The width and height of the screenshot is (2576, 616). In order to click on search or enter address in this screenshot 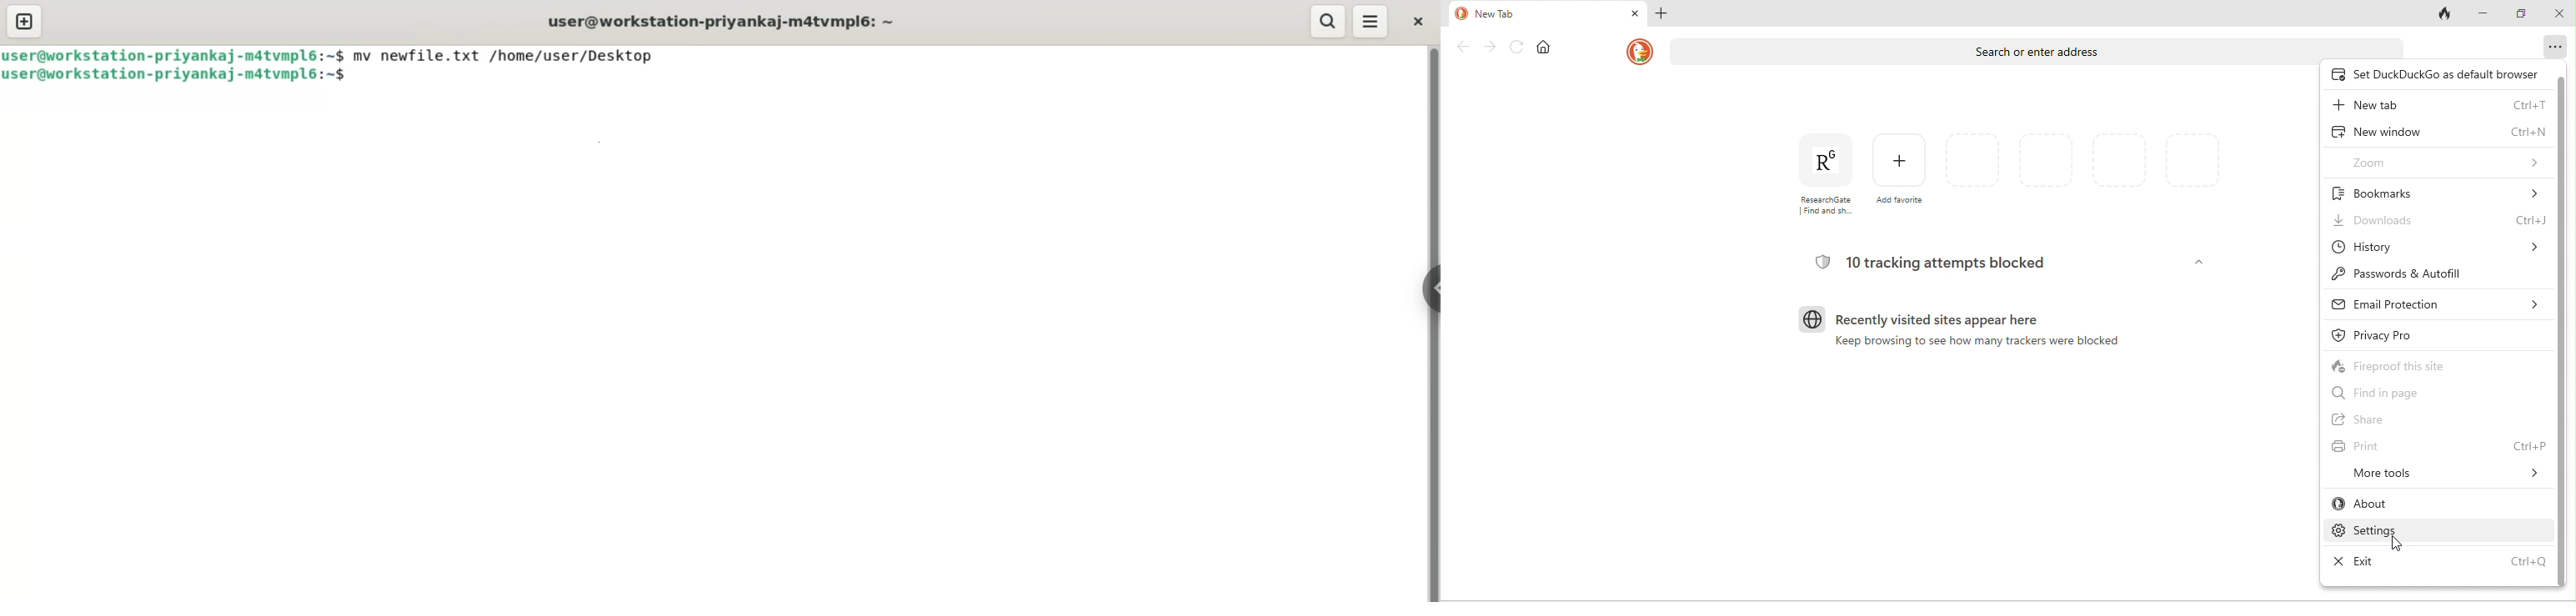, I will do `click(2039, 46)`.